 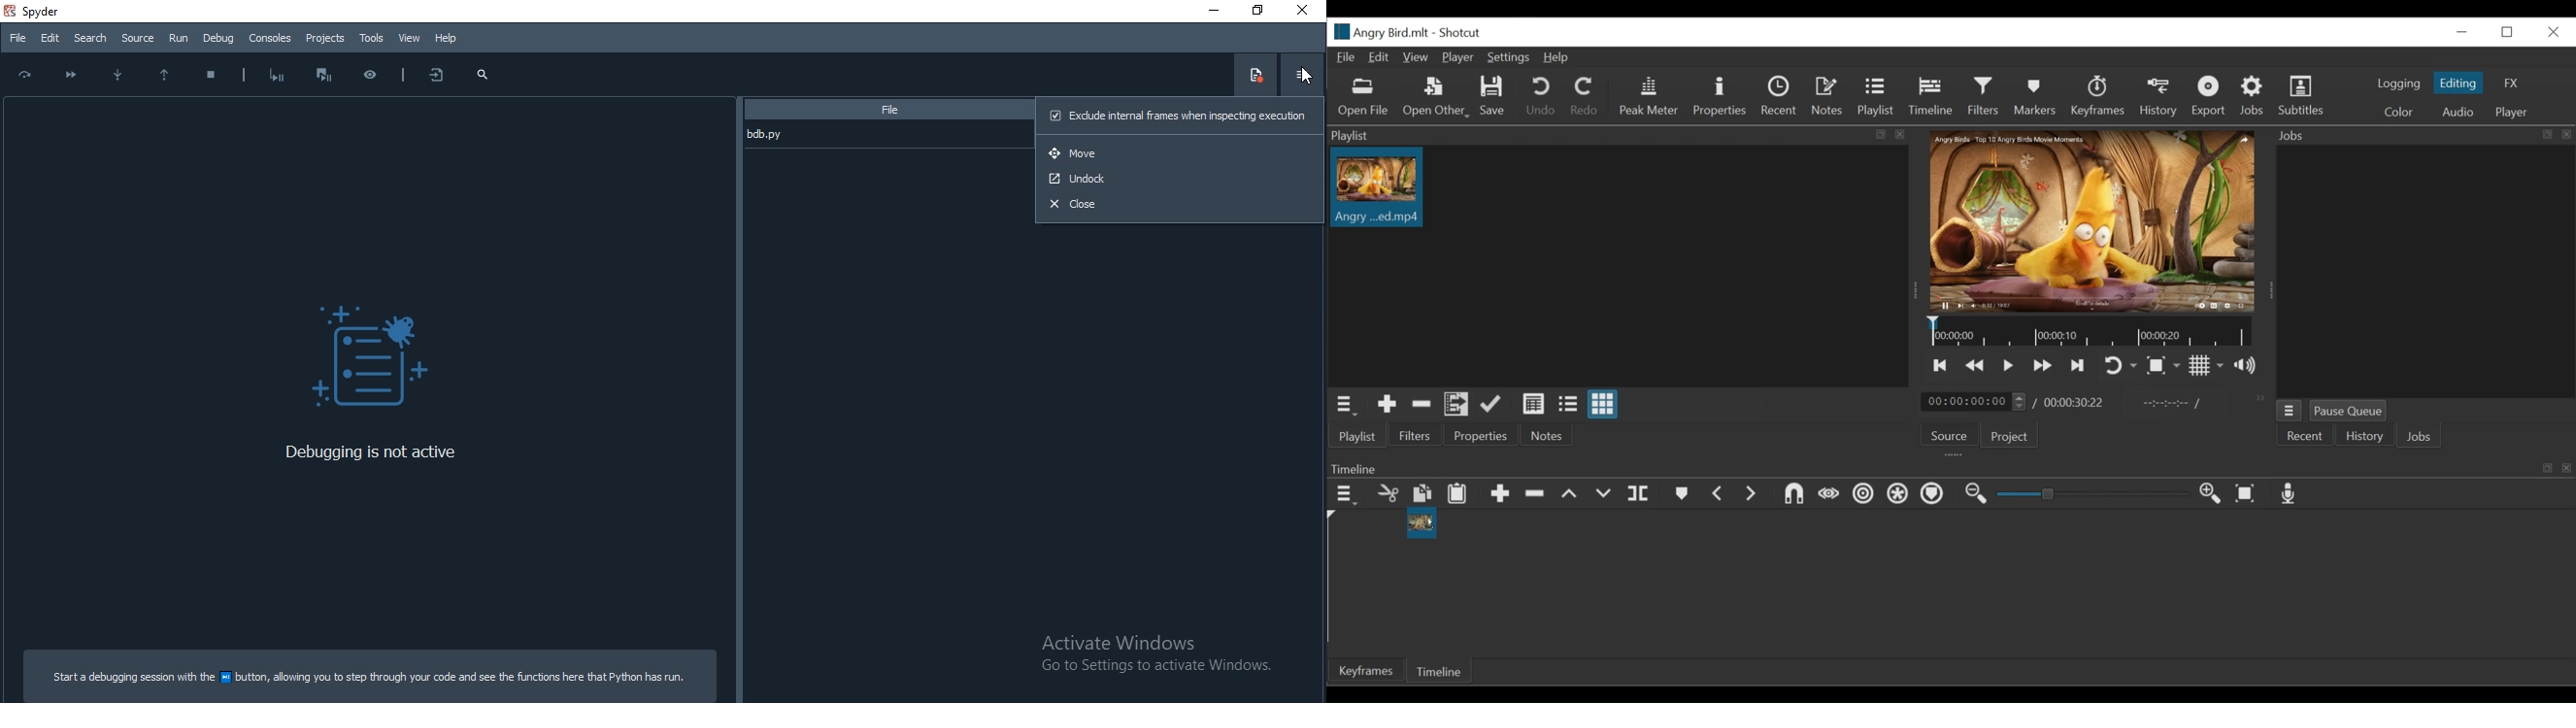 I want to click on Continue execution until next breakpoint, so click(x=68, y=73).